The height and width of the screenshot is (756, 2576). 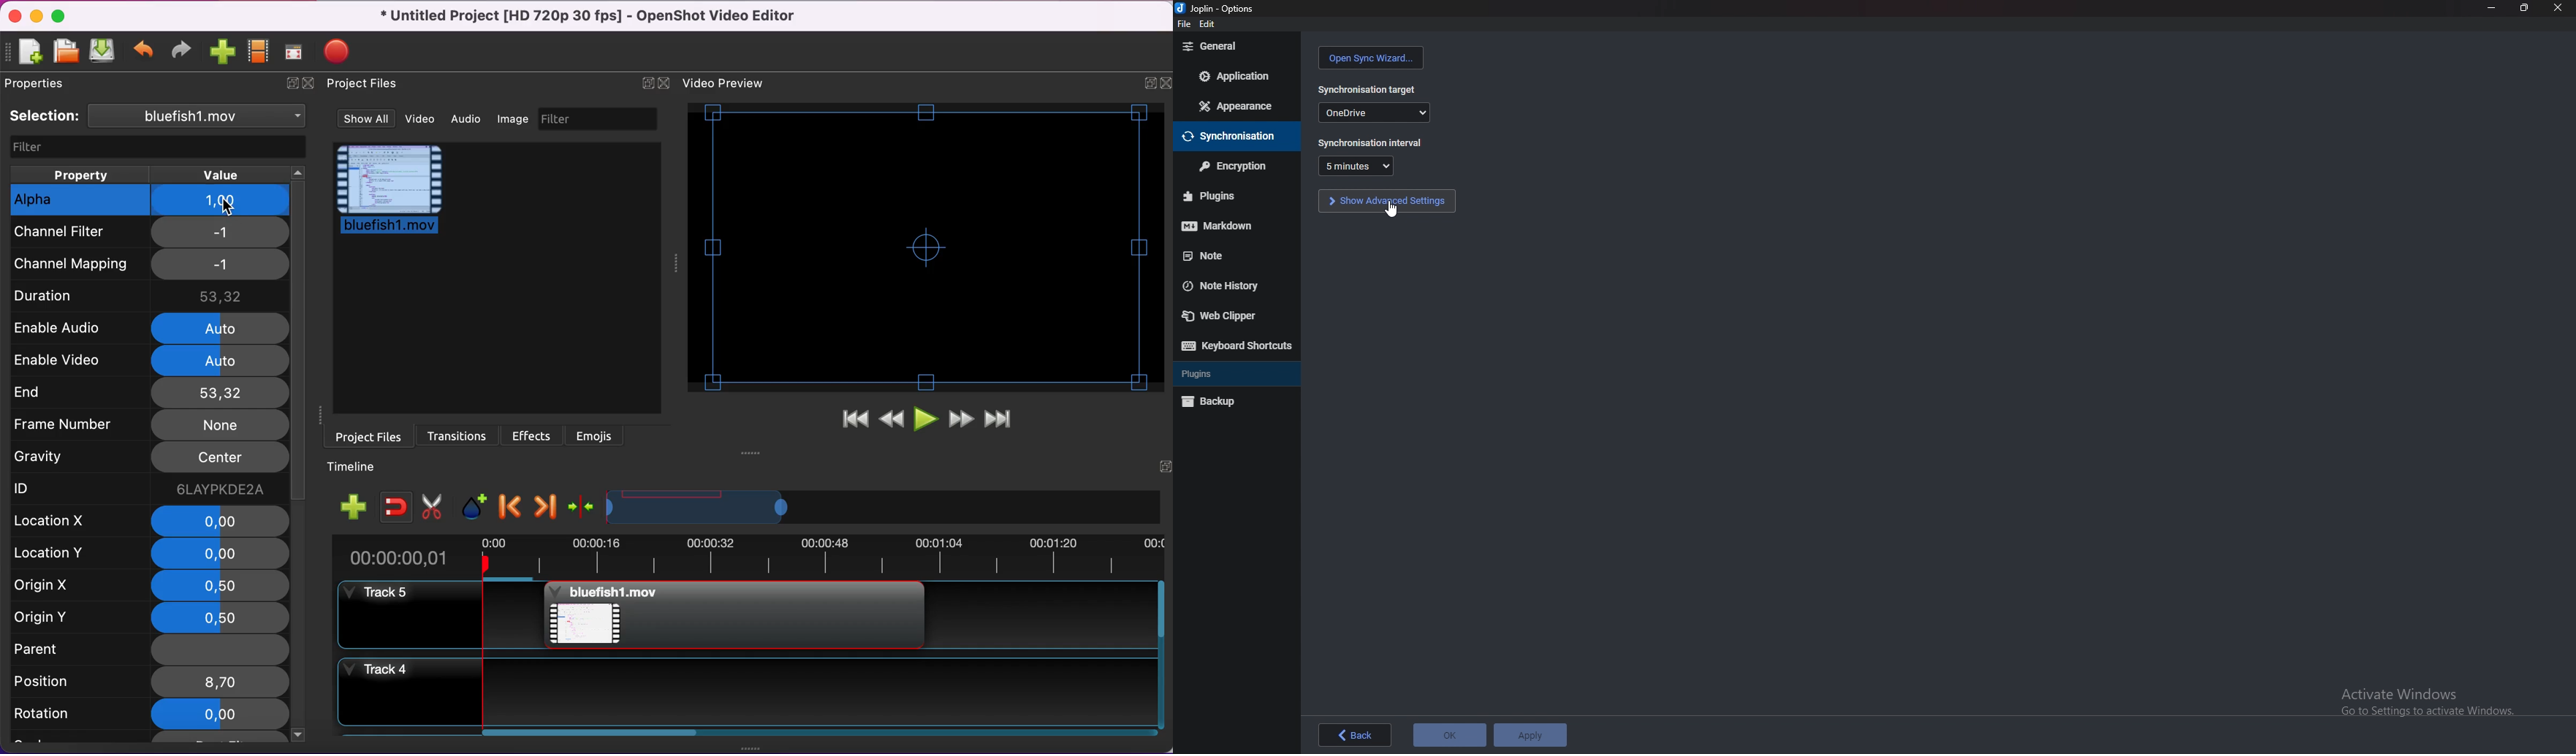 What do you see at coordinates (851, 416) in the screenshot?
I see `jump to start` at bounding box center [851, 416].